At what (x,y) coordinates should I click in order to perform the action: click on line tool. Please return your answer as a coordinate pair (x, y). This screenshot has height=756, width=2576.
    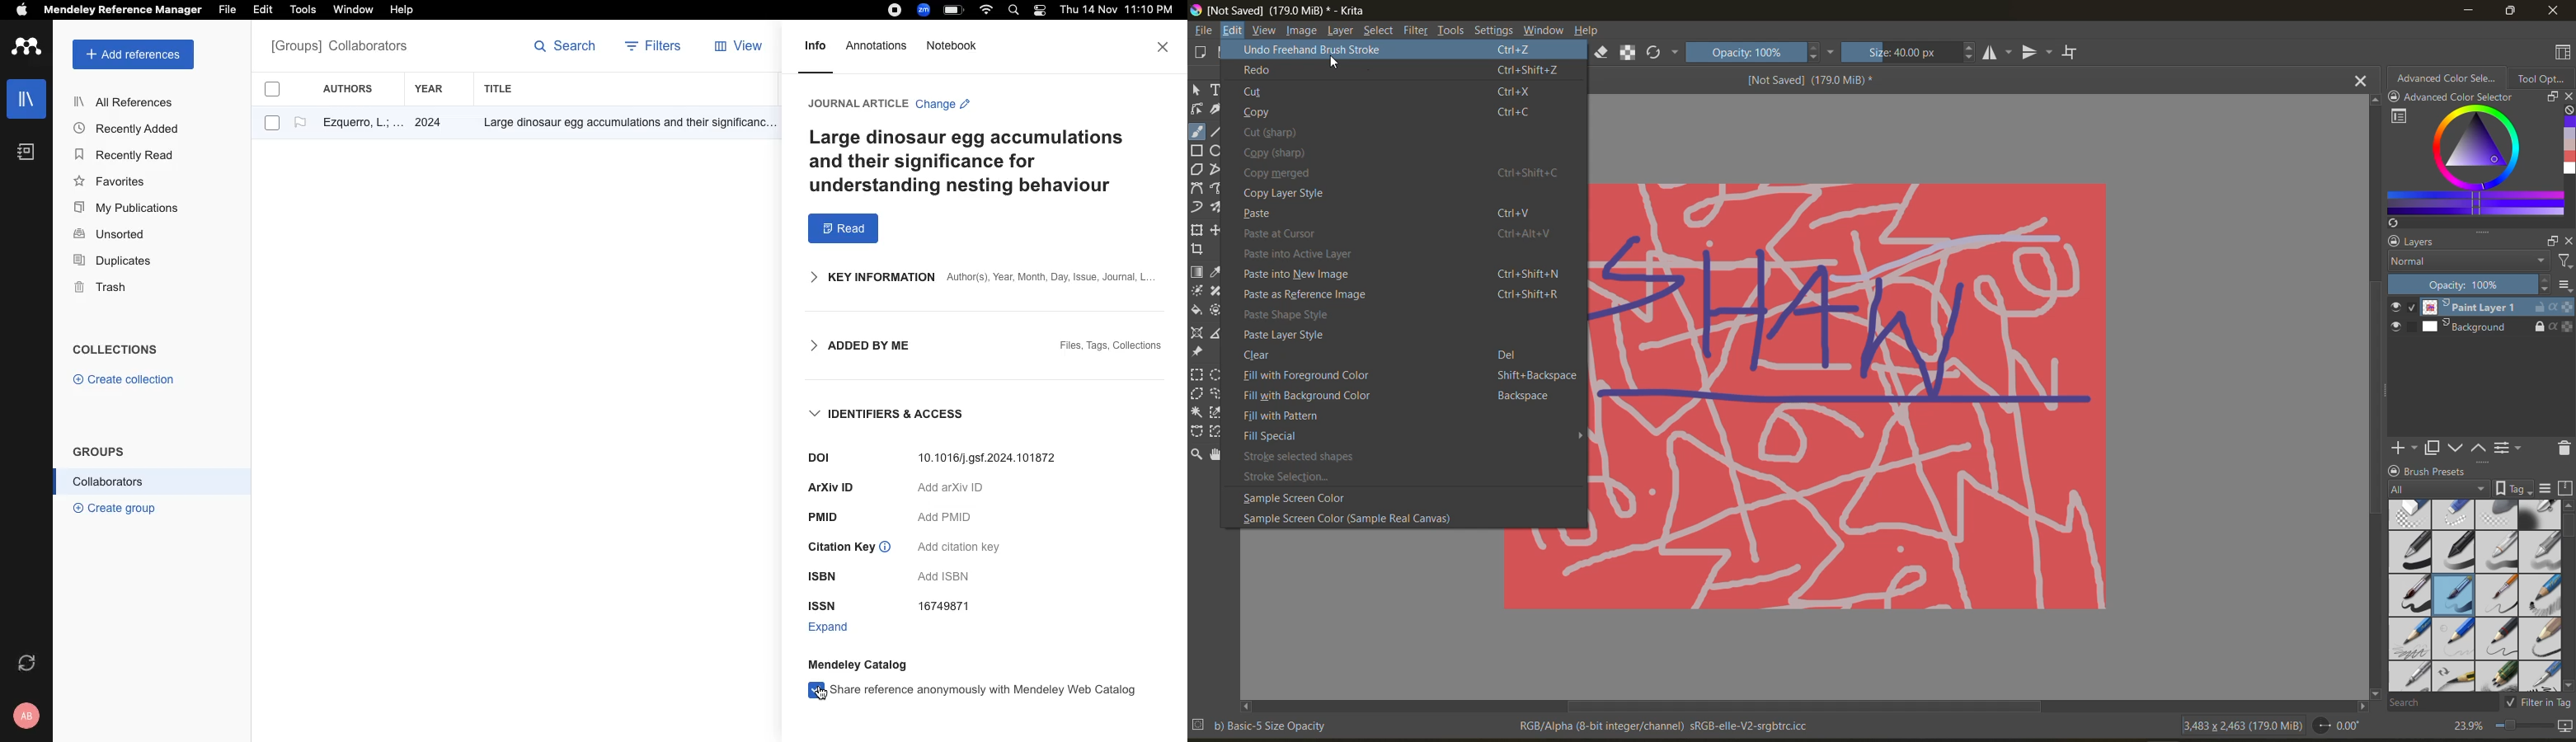
    Looking at the image, I should click on (1217, 131).